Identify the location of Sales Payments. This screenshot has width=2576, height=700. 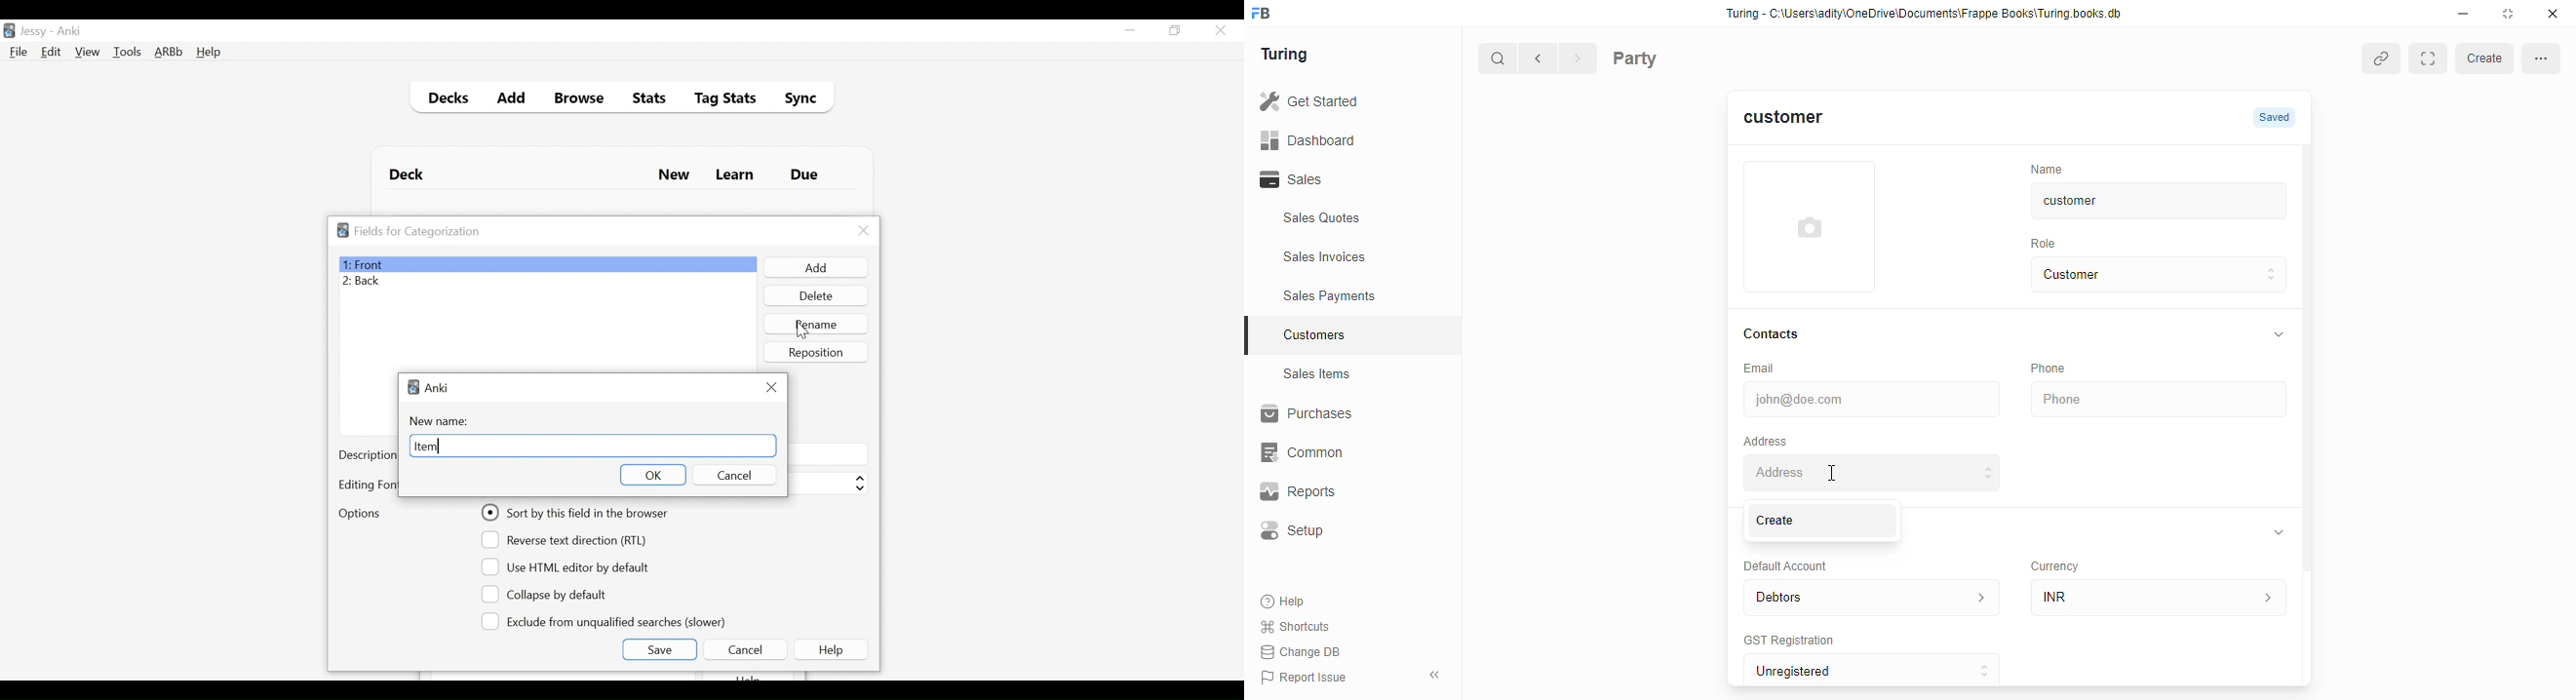
(1359, 296).